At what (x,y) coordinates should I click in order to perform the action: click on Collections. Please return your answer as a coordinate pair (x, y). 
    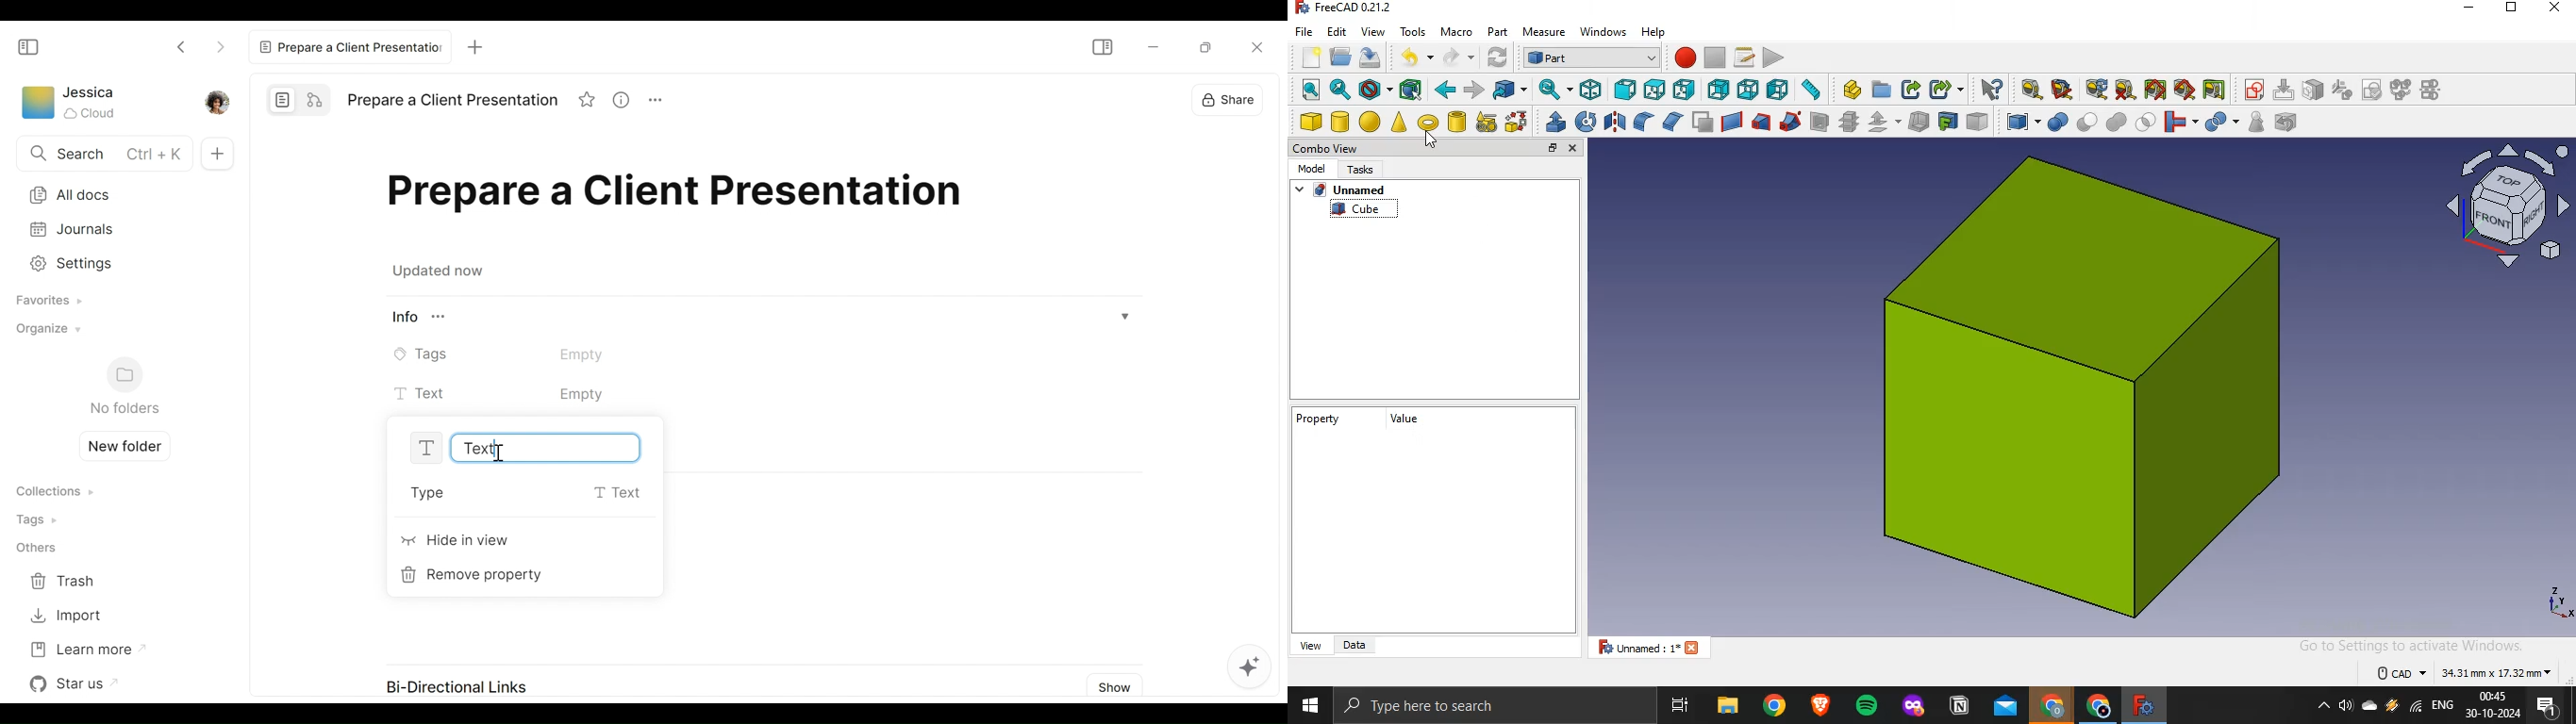
    Looking at the image, I should click on (54, 493).